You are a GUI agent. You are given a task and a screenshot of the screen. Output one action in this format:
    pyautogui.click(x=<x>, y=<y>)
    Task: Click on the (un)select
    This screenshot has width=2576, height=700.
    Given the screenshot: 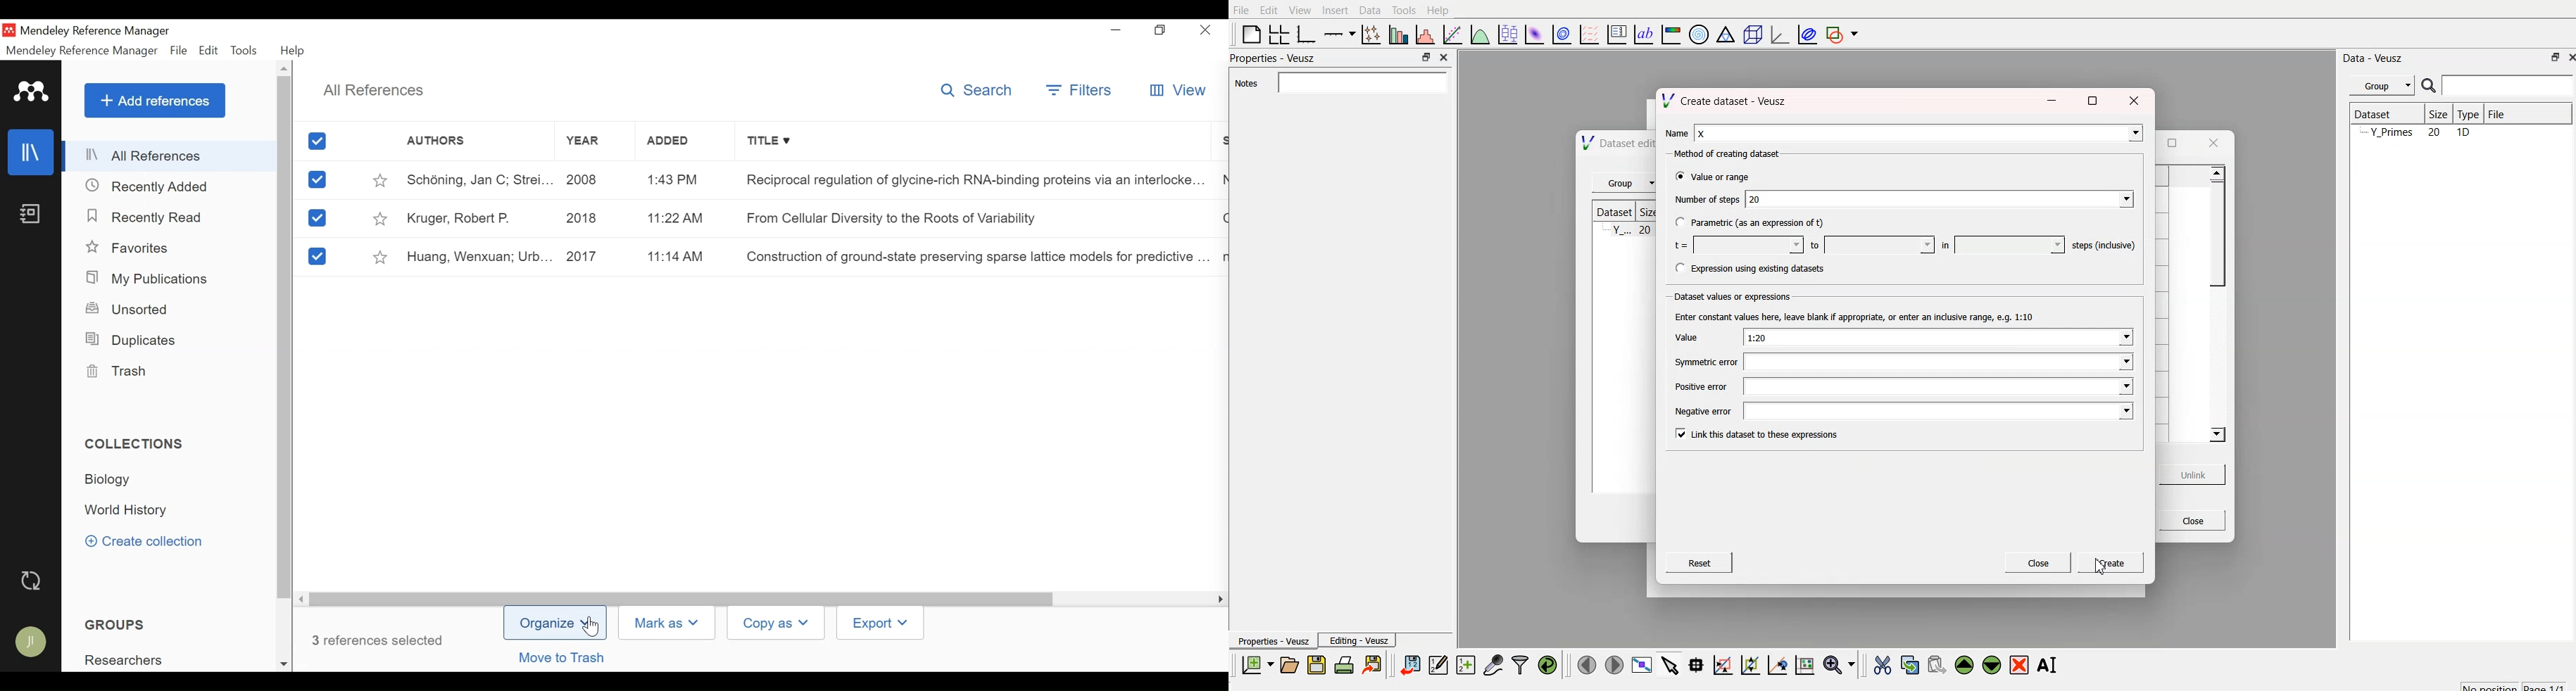 What is the action you would take?
    pyautogui.click(x=317, y=218)
    